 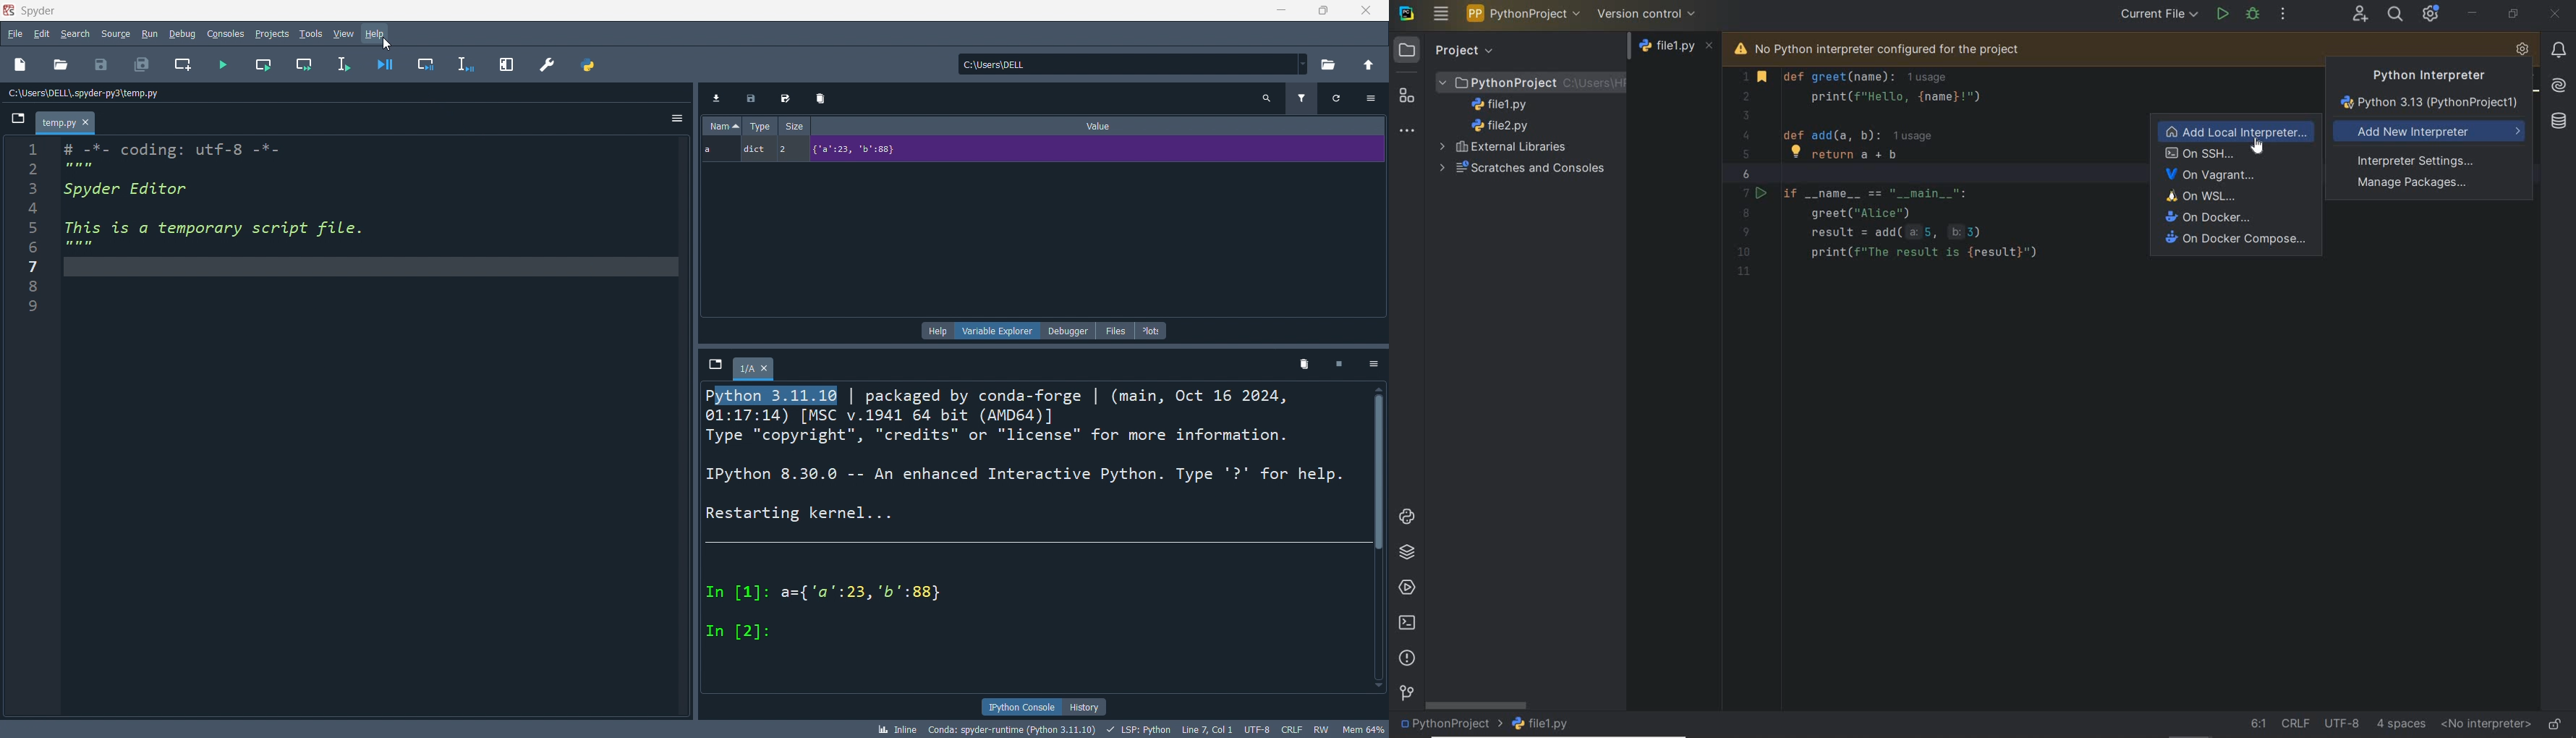 What do you see at coordinates (822, 98) in the screenshot?
I see `Delete` at bounding box center [822, 98].